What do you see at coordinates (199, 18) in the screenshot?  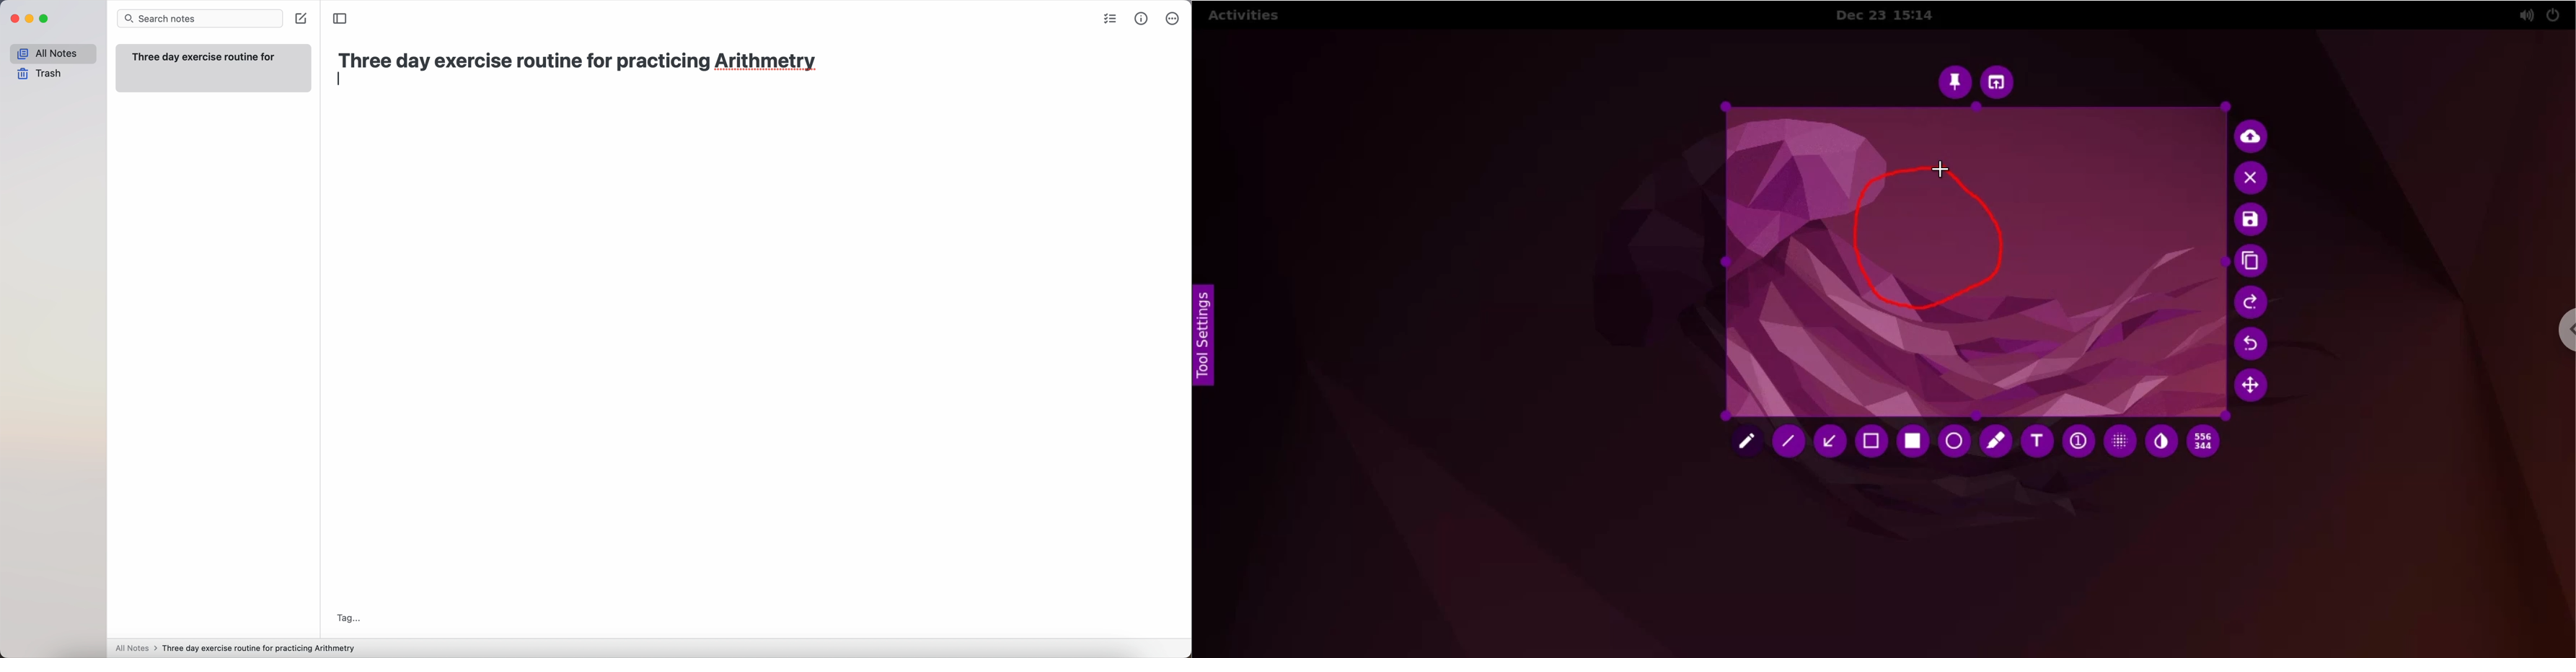 I see `search bar` at bounding box center [199, 18].